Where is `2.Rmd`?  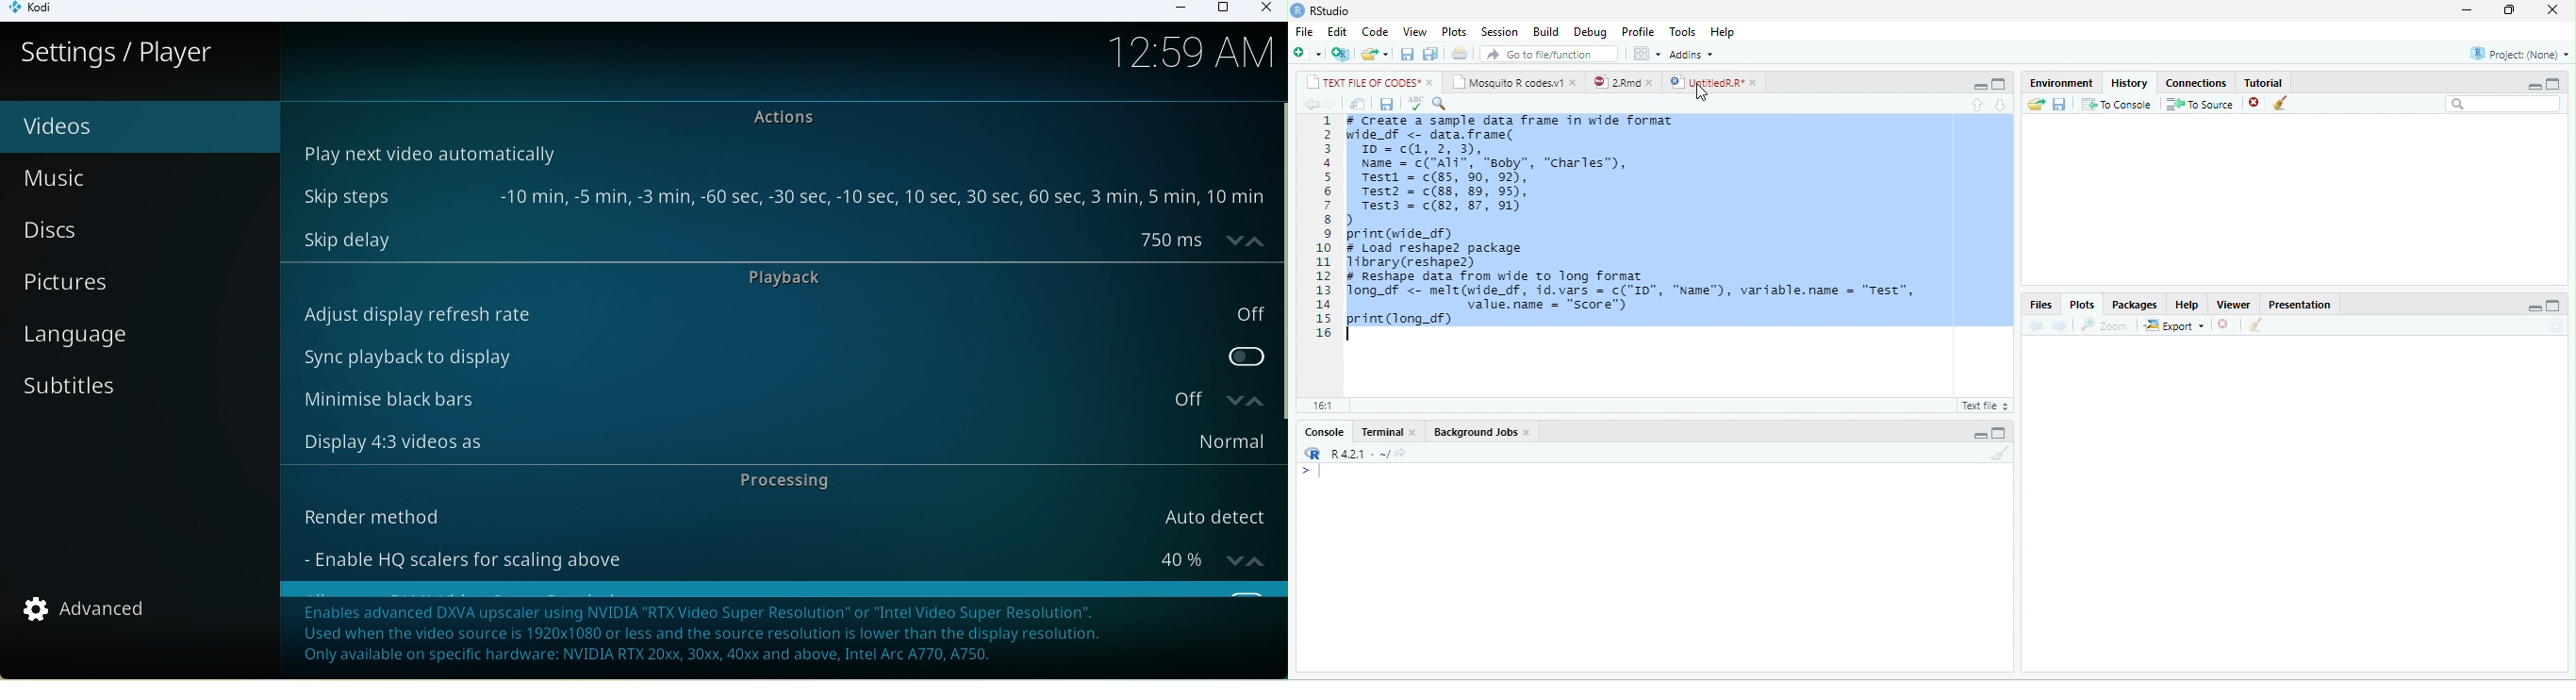 2.Rmd is located at coordinates (1616, 82).